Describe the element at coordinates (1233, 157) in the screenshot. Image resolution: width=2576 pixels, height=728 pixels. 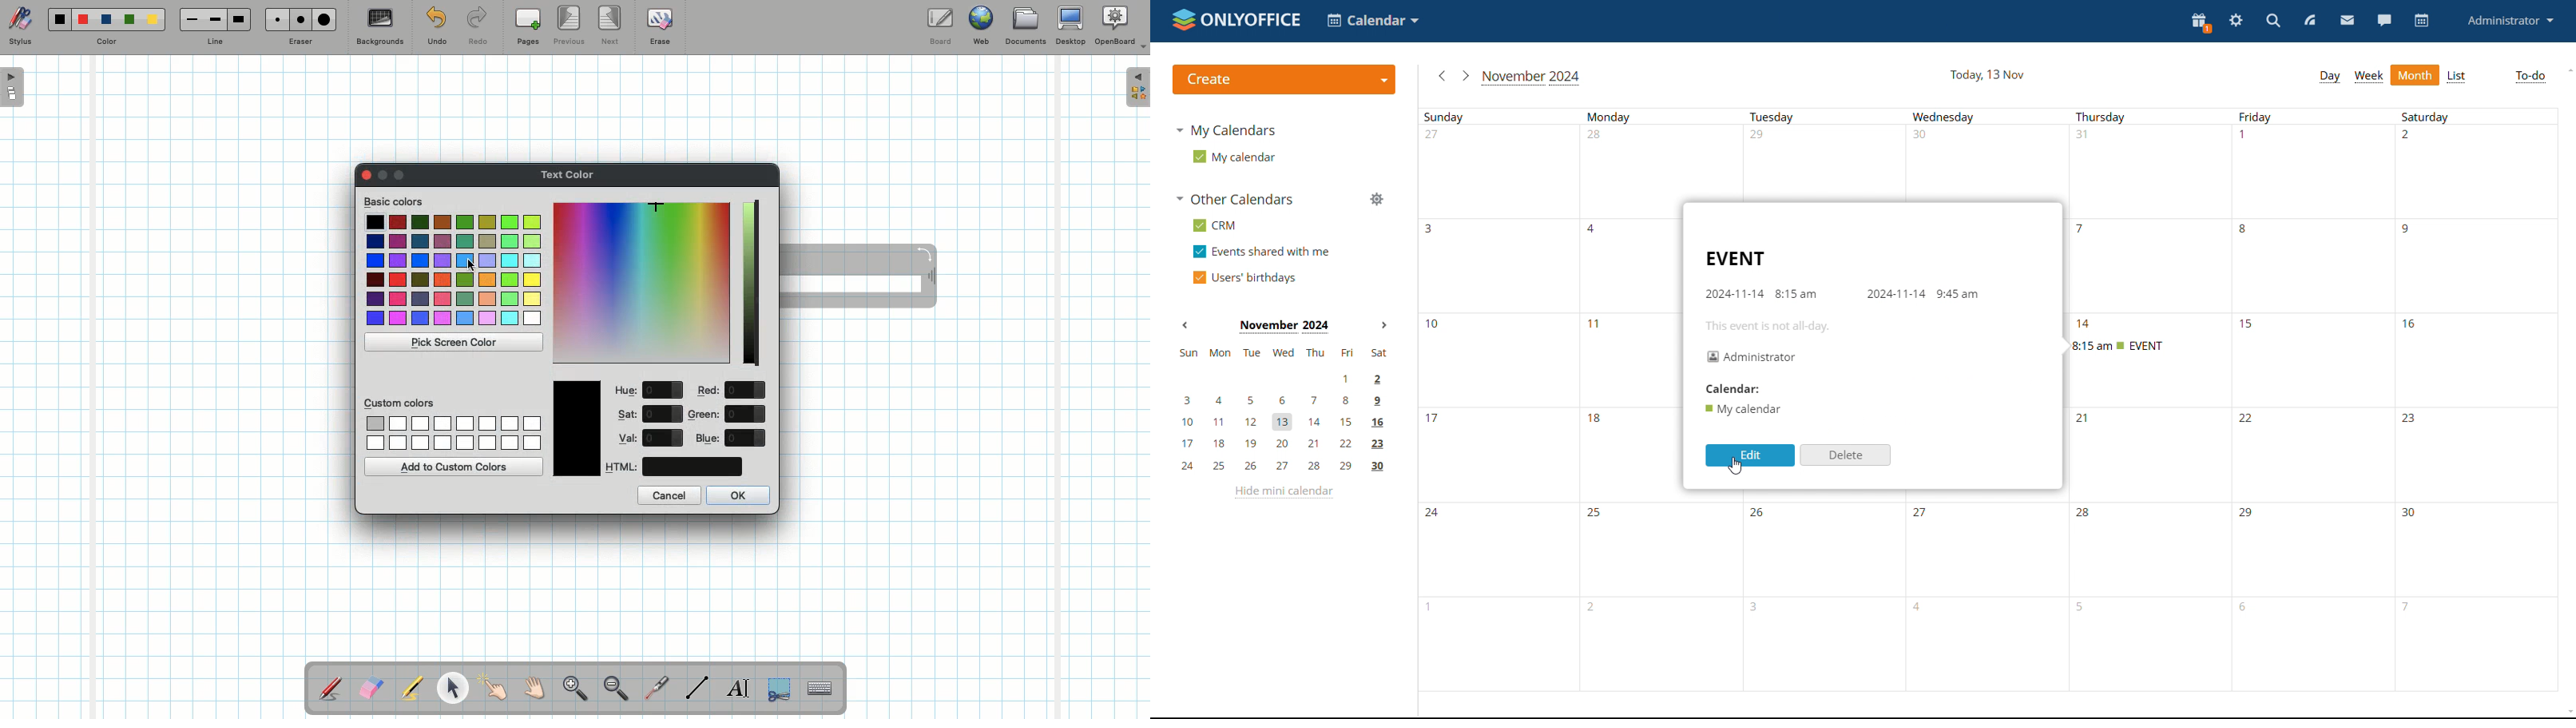
I see `my calendar` at that location.